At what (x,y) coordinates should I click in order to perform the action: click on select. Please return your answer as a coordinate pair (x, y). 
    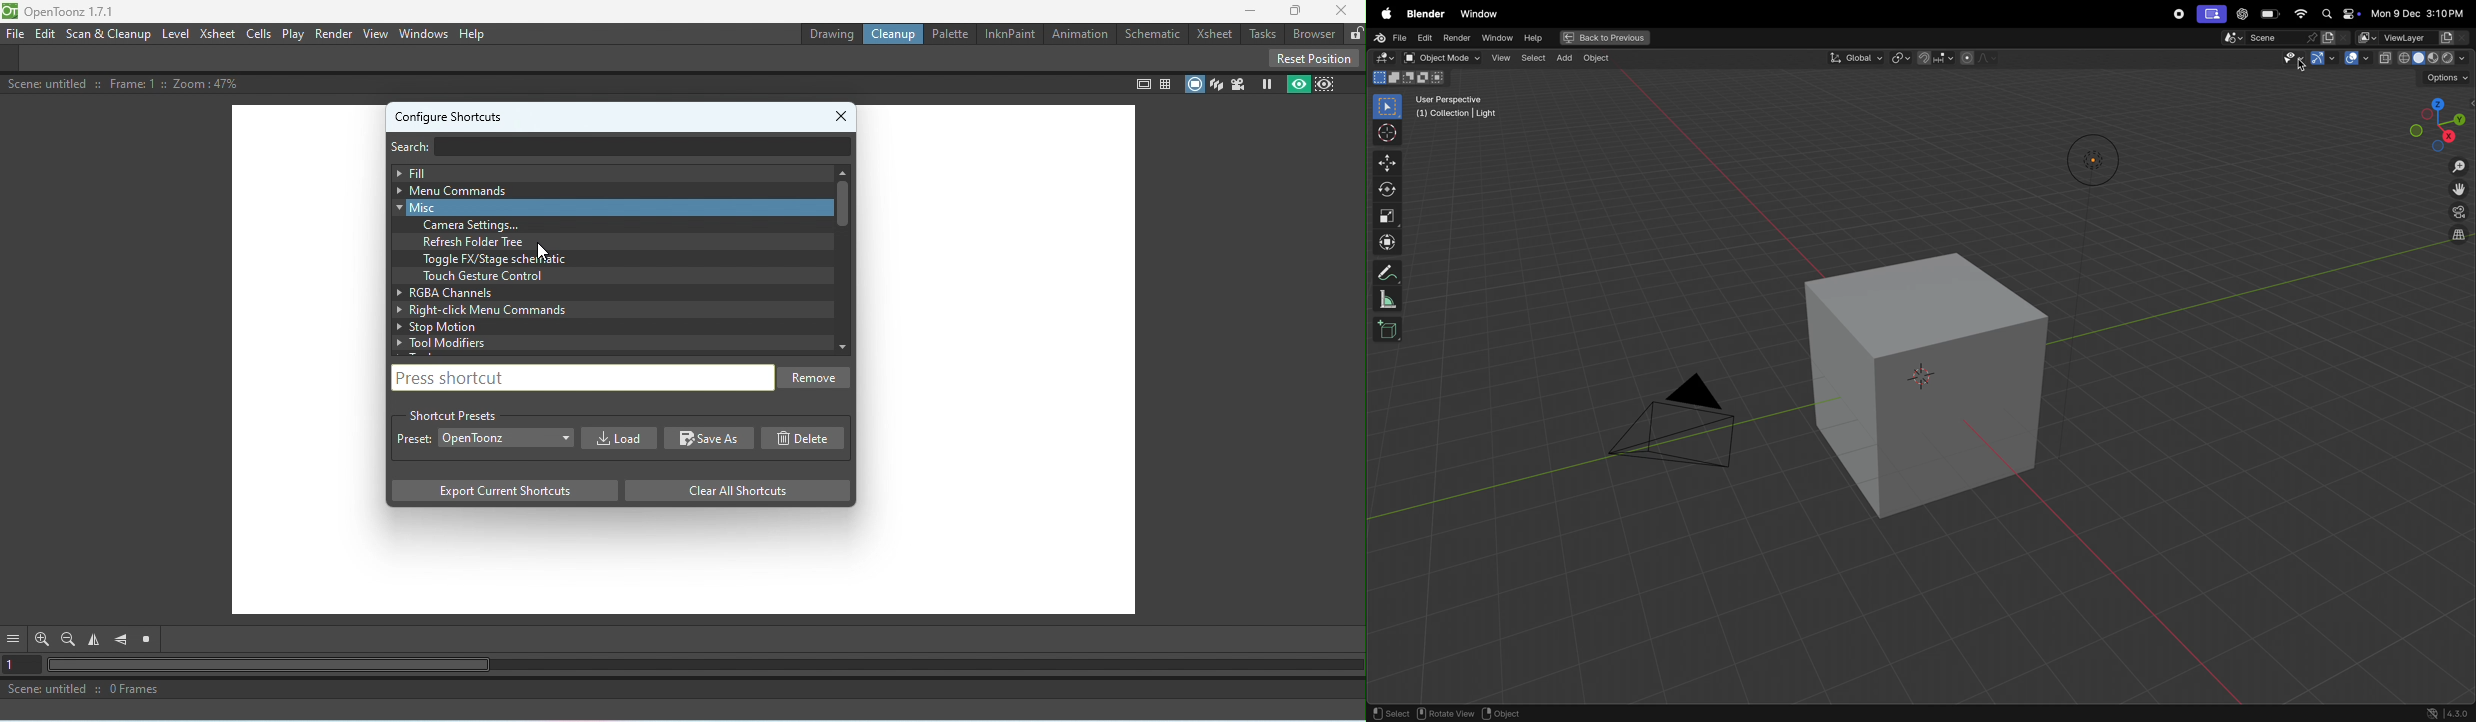
    Looking at the image, I should click on (1388, 107).